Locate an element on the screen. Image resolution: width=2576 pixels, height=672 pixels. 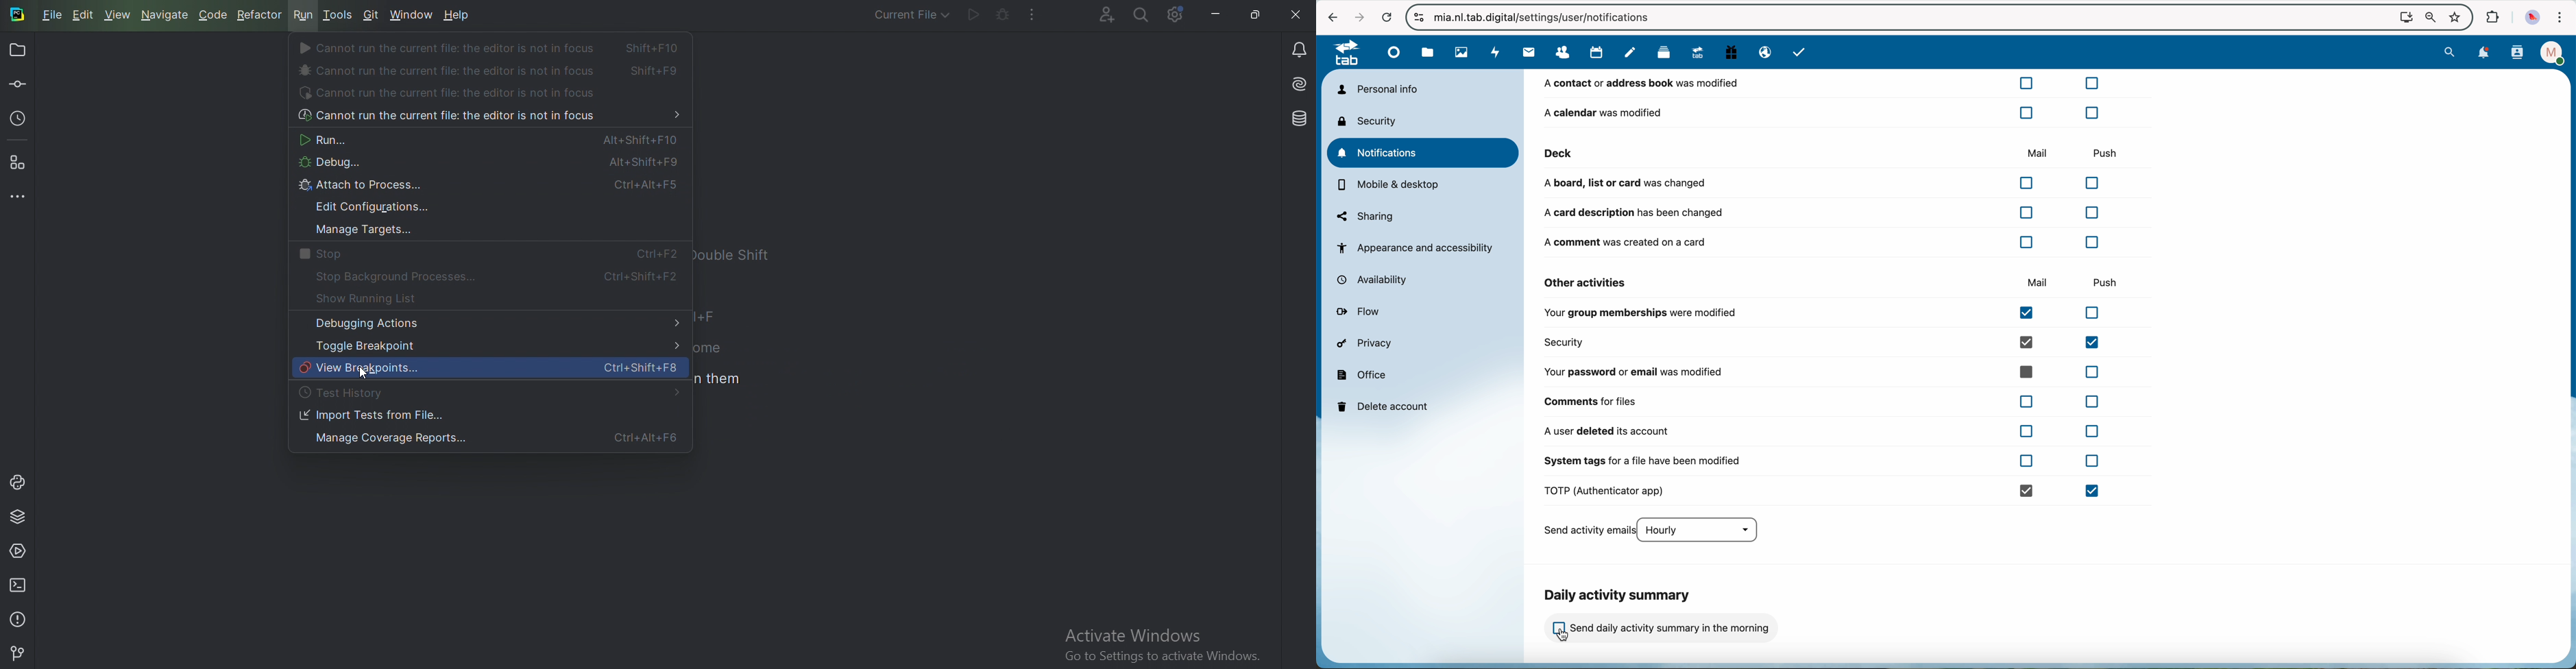
Edit configurations is located at coordinates (376, 208).